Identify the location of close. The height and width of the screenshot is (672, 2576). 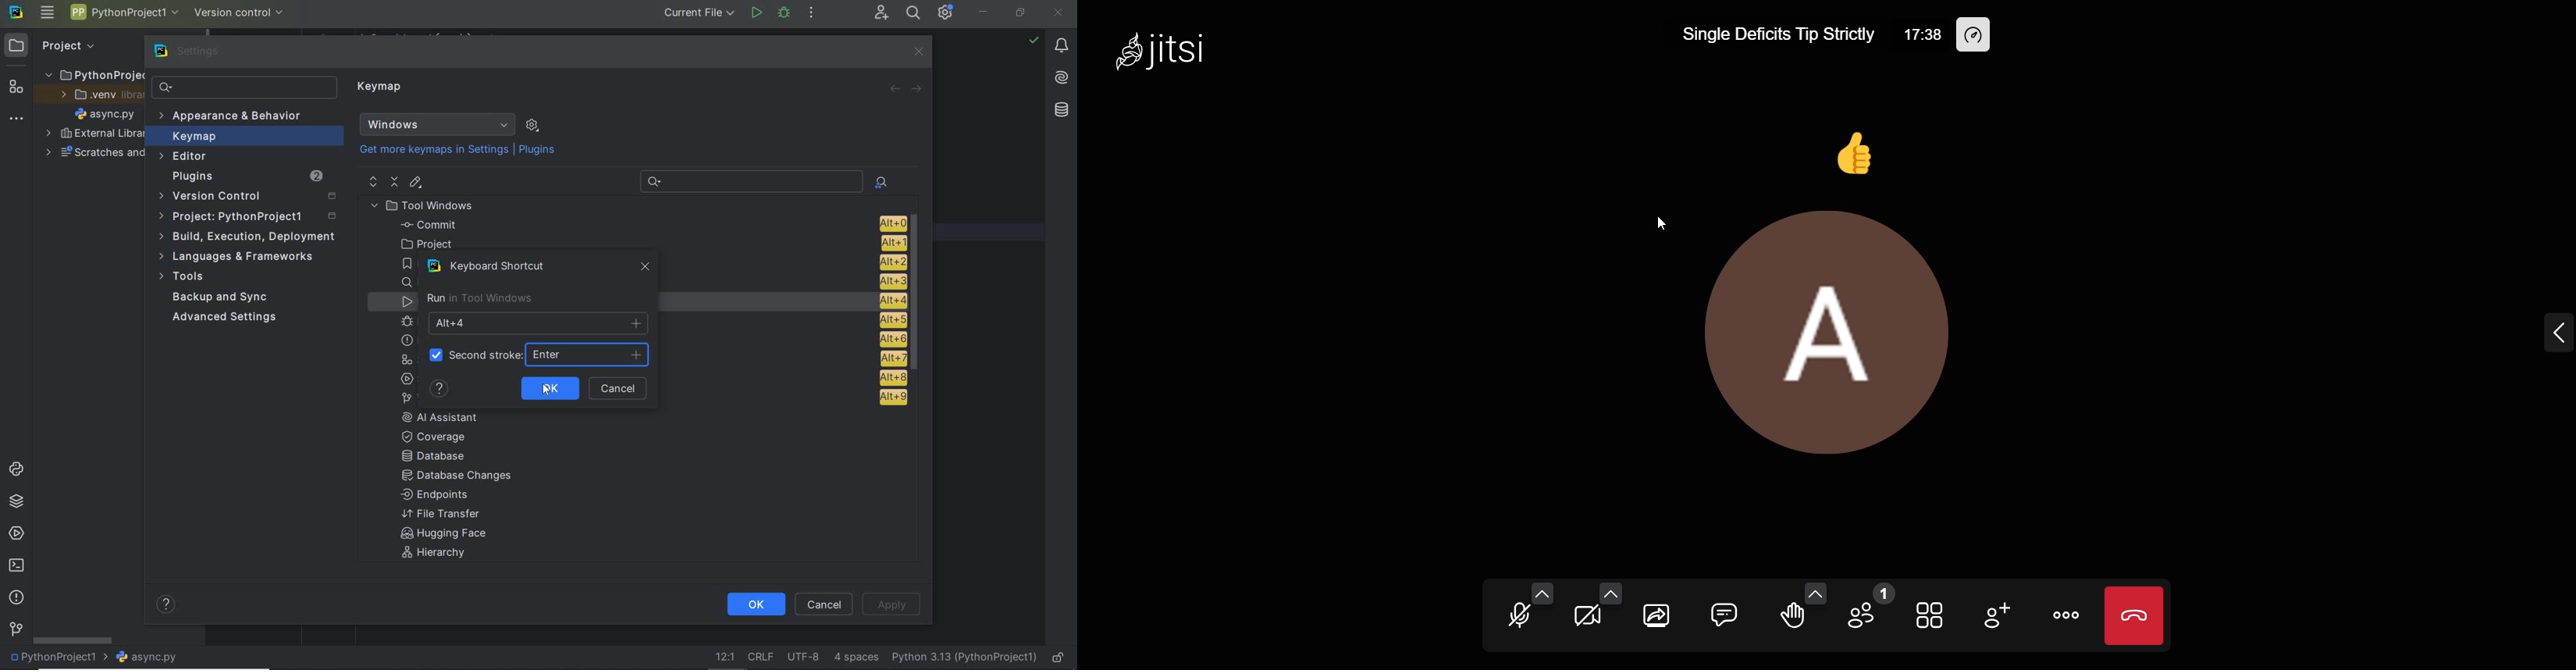
(647, 270).